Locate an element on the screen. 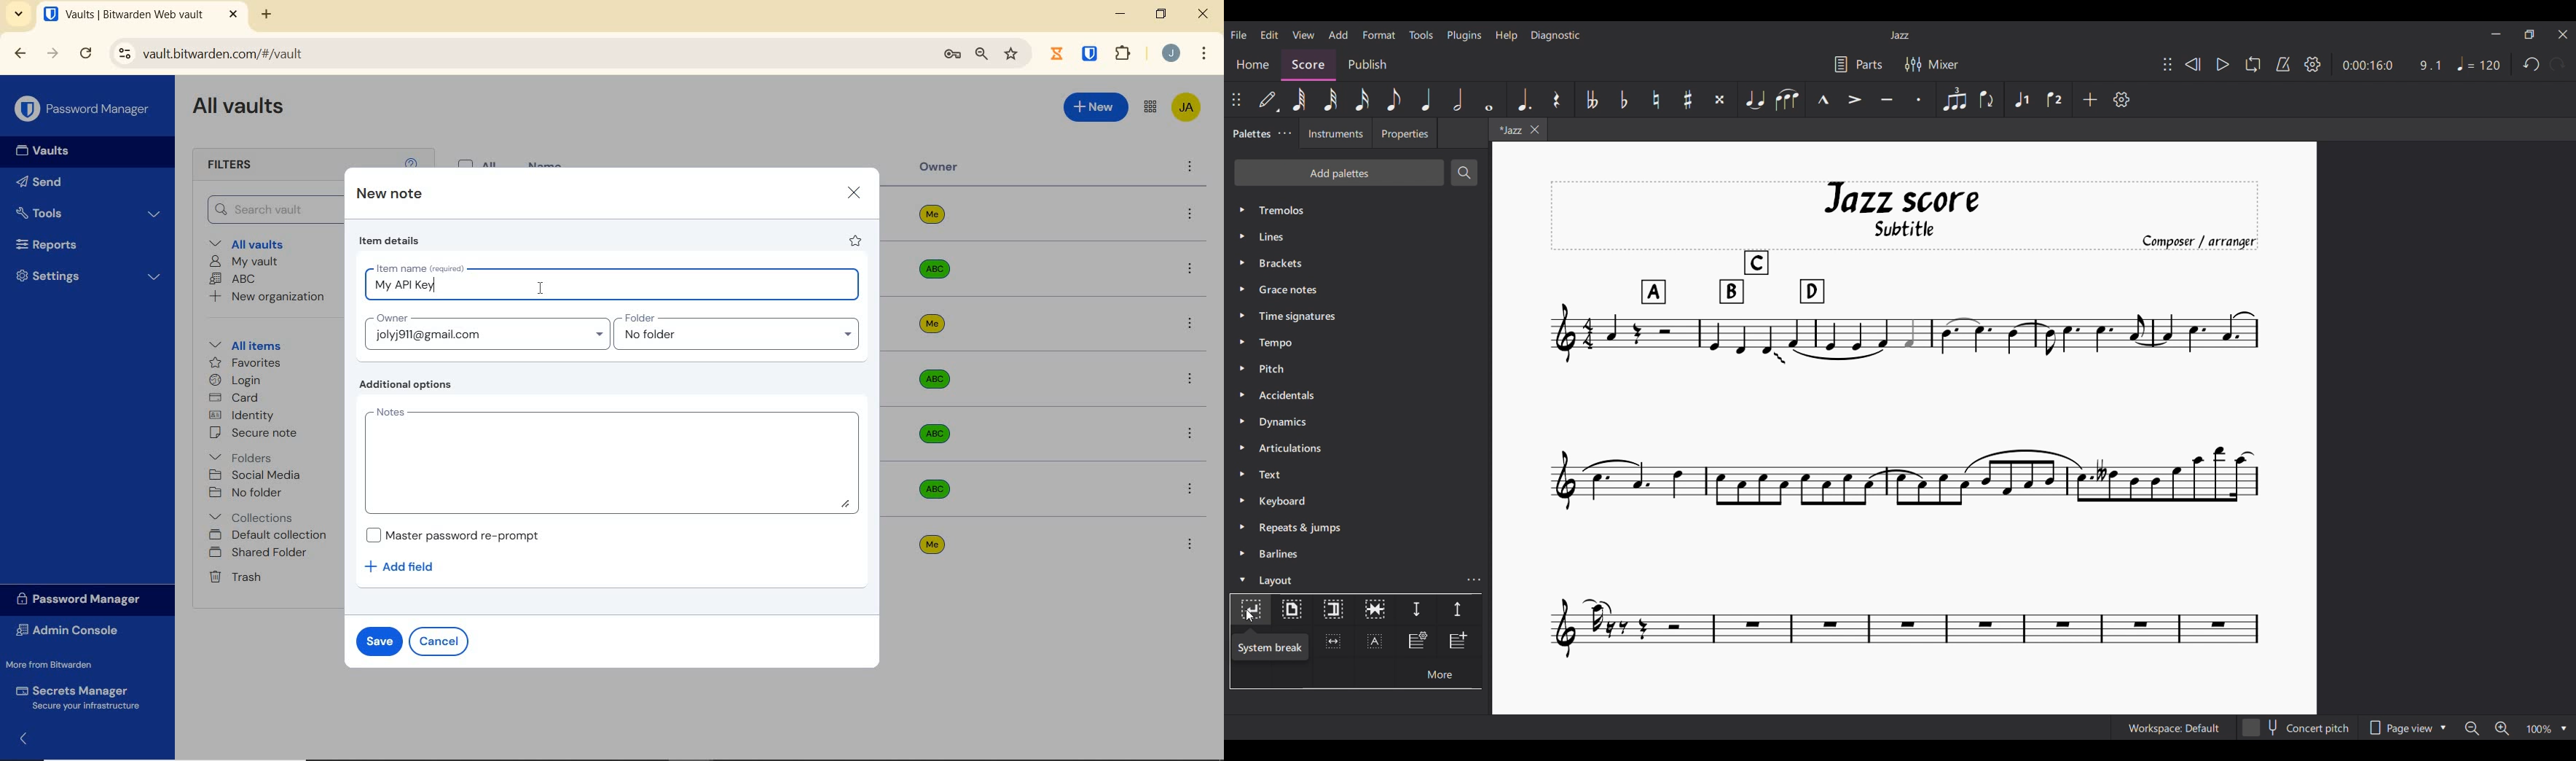 The height and width of the screenshot is (784, 2576). CLOSE is located at coordinates (1204, 17).